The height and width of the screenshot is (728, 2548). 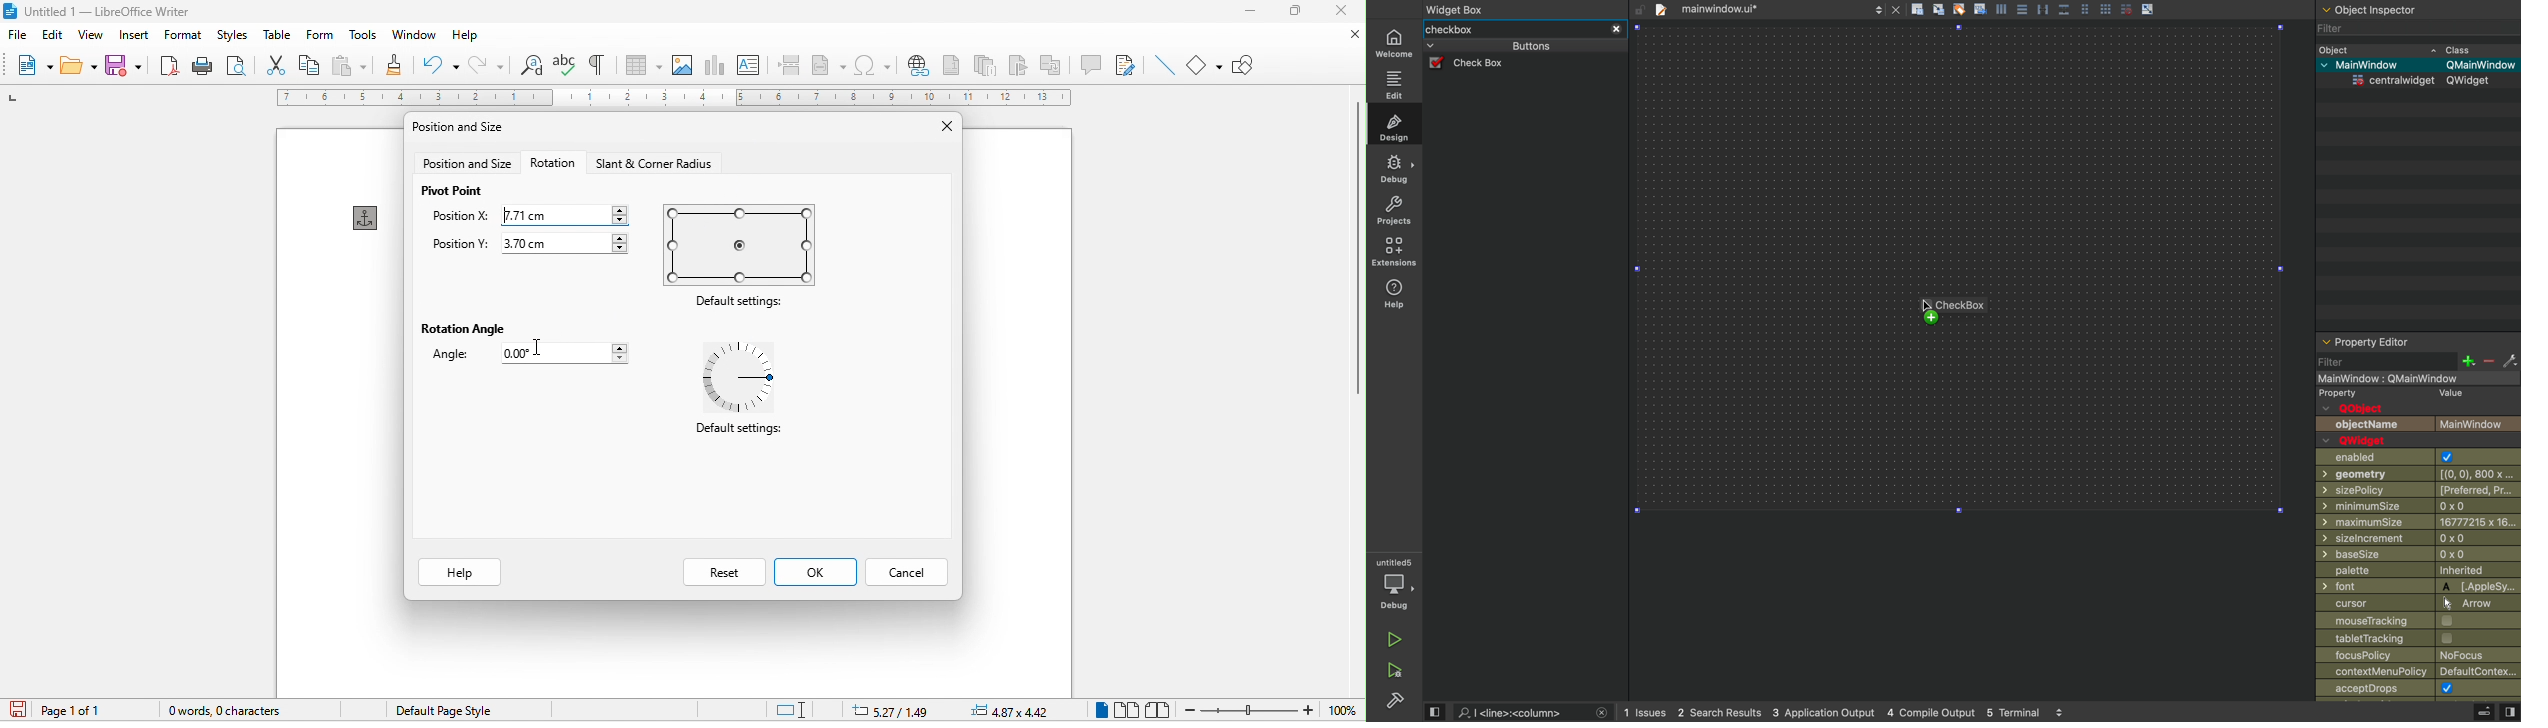 I want to click on tools, so click(x=360, y=36).